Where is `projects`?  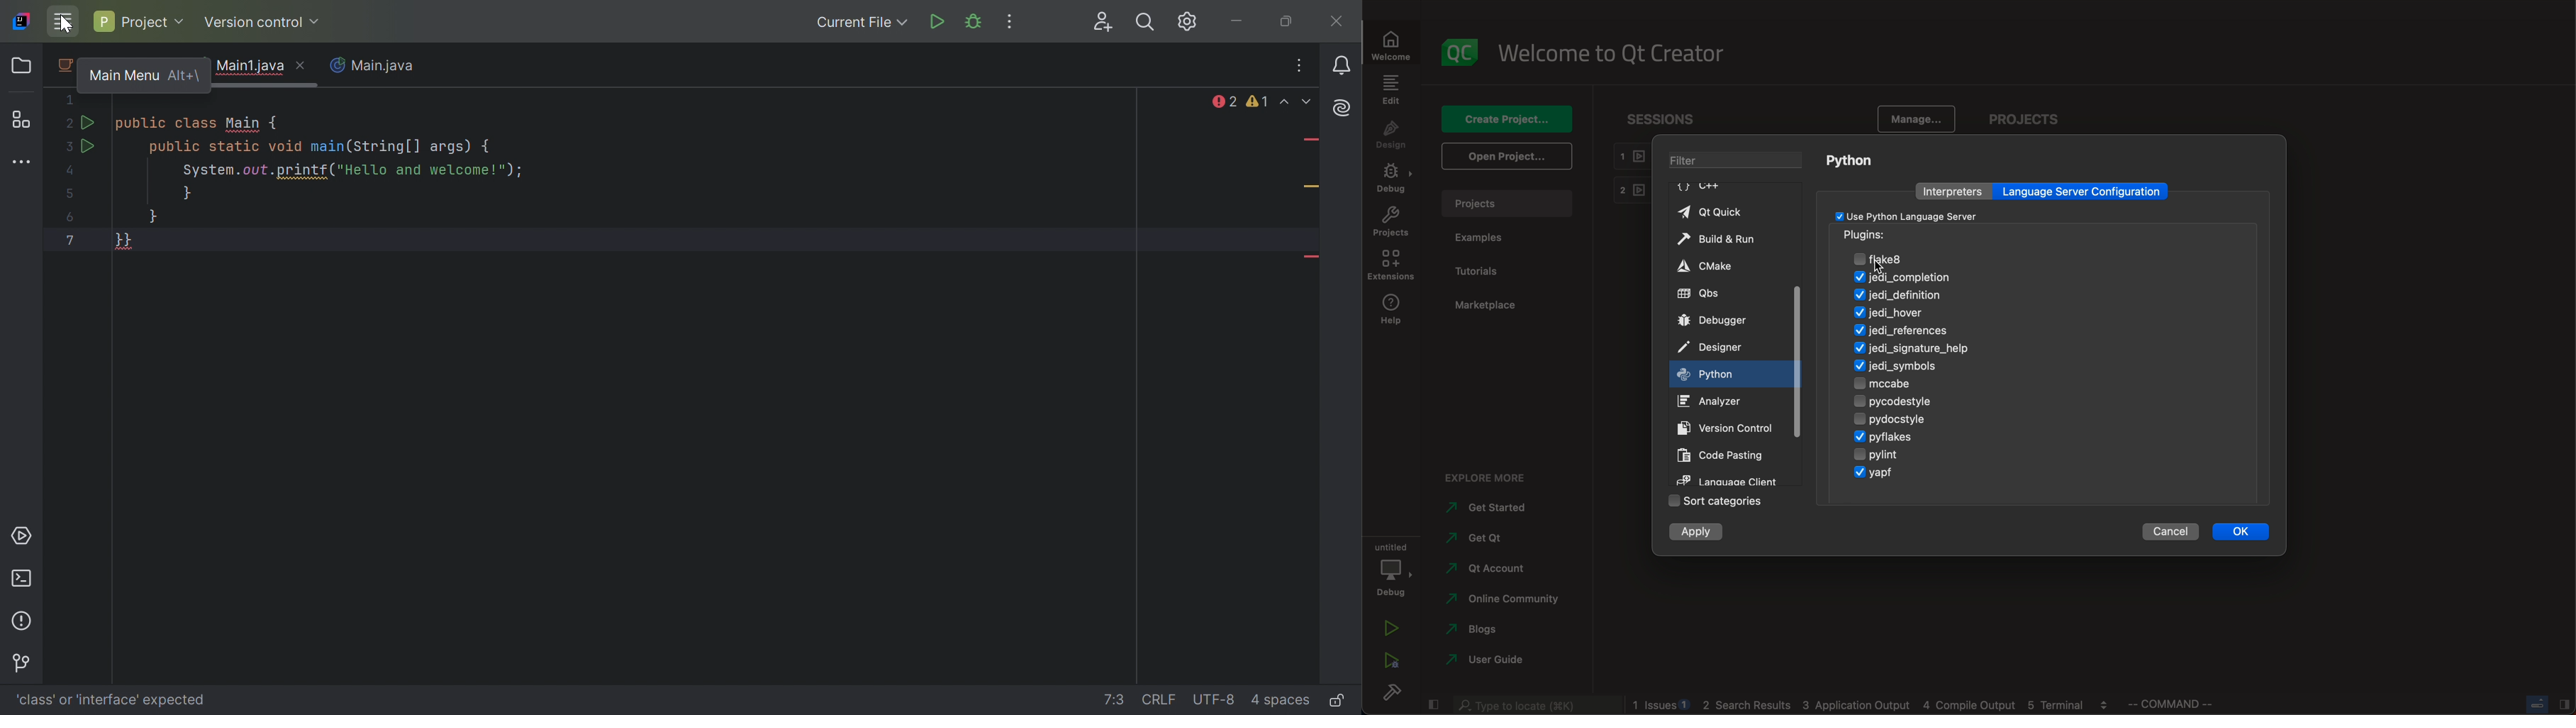 projects is located at coordinates (1390, 222).